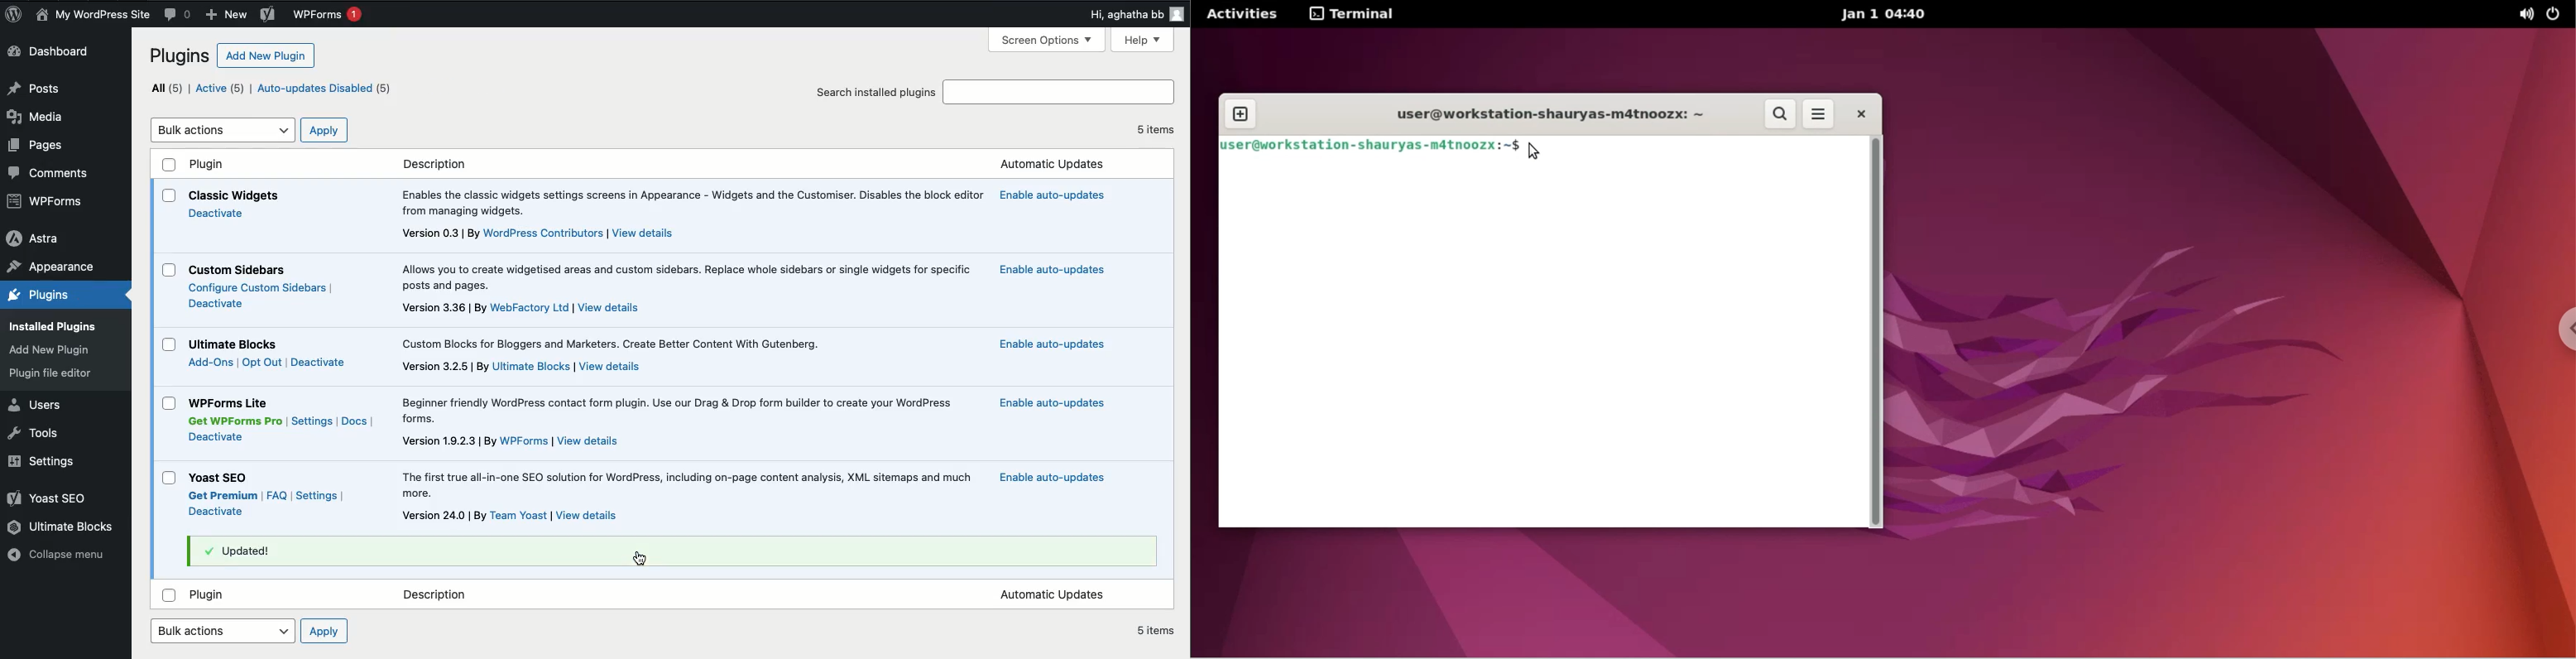 This screenshot has height=672, width=2576. Describe the element at coordinates (1058, 93) in the screenshot. I see `Search plugins` at that location.